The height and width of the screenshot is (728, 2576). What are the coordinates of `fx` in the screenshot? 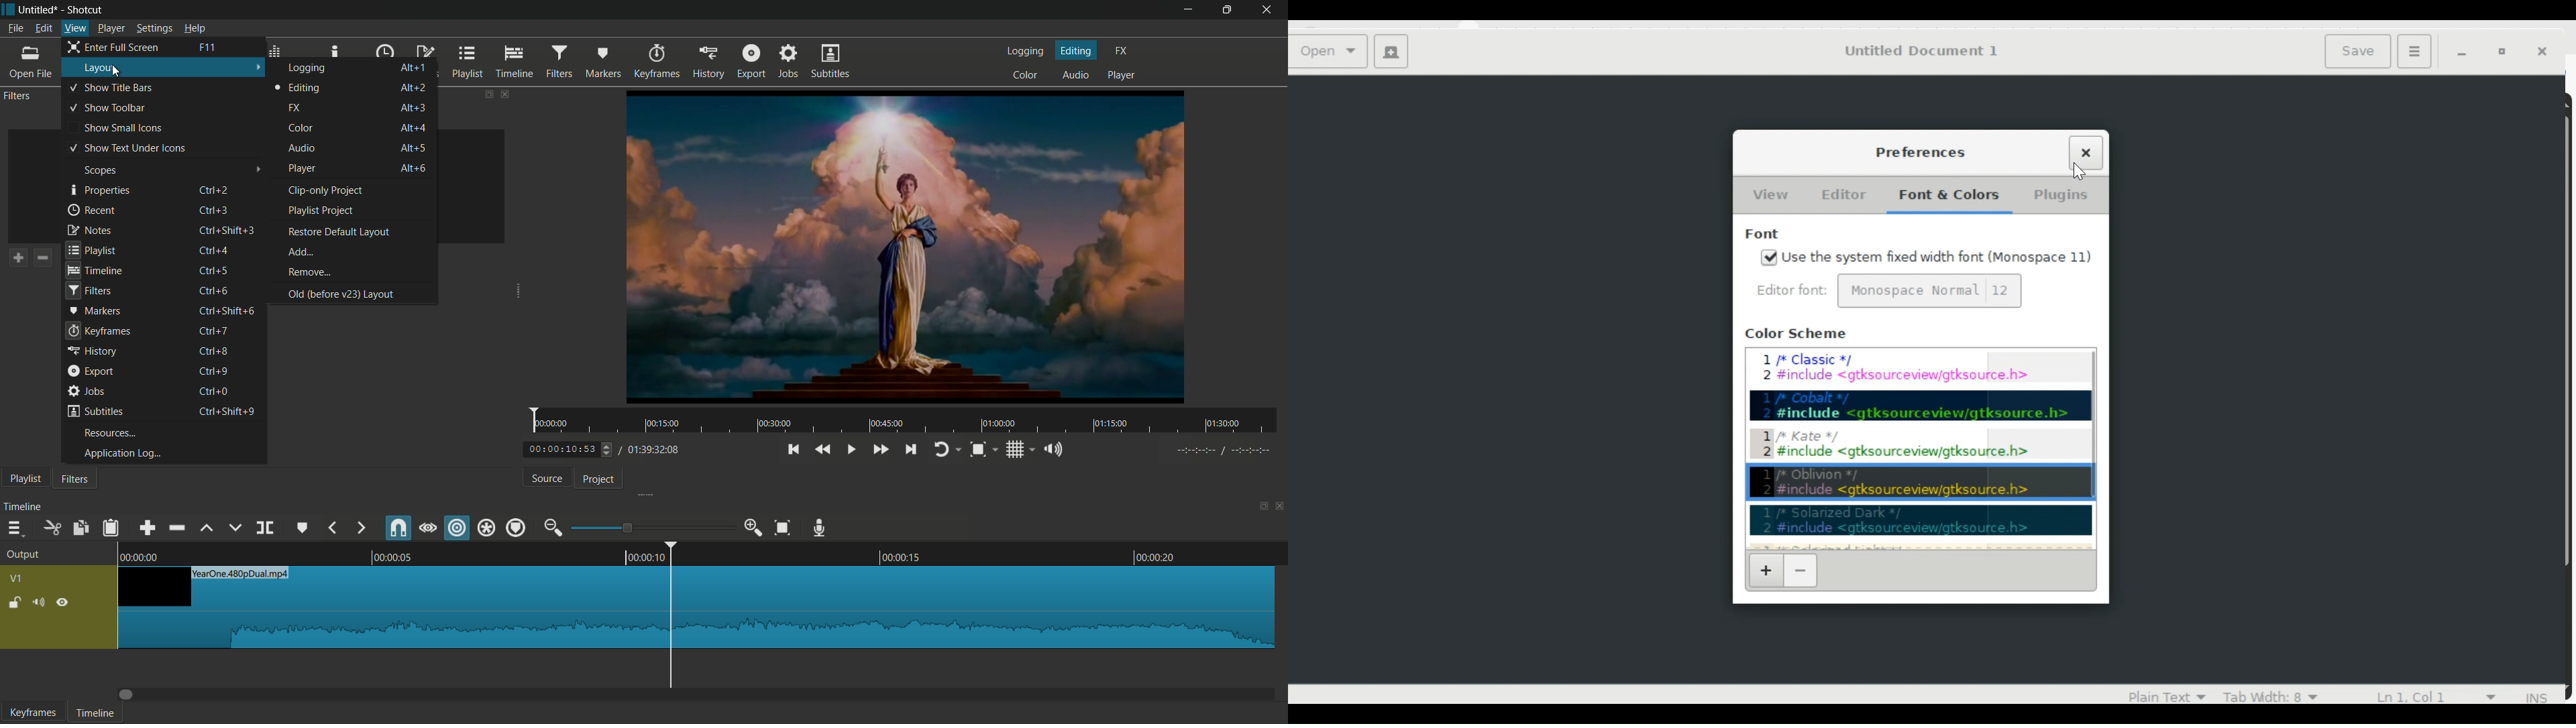 It's located at (294, 108).